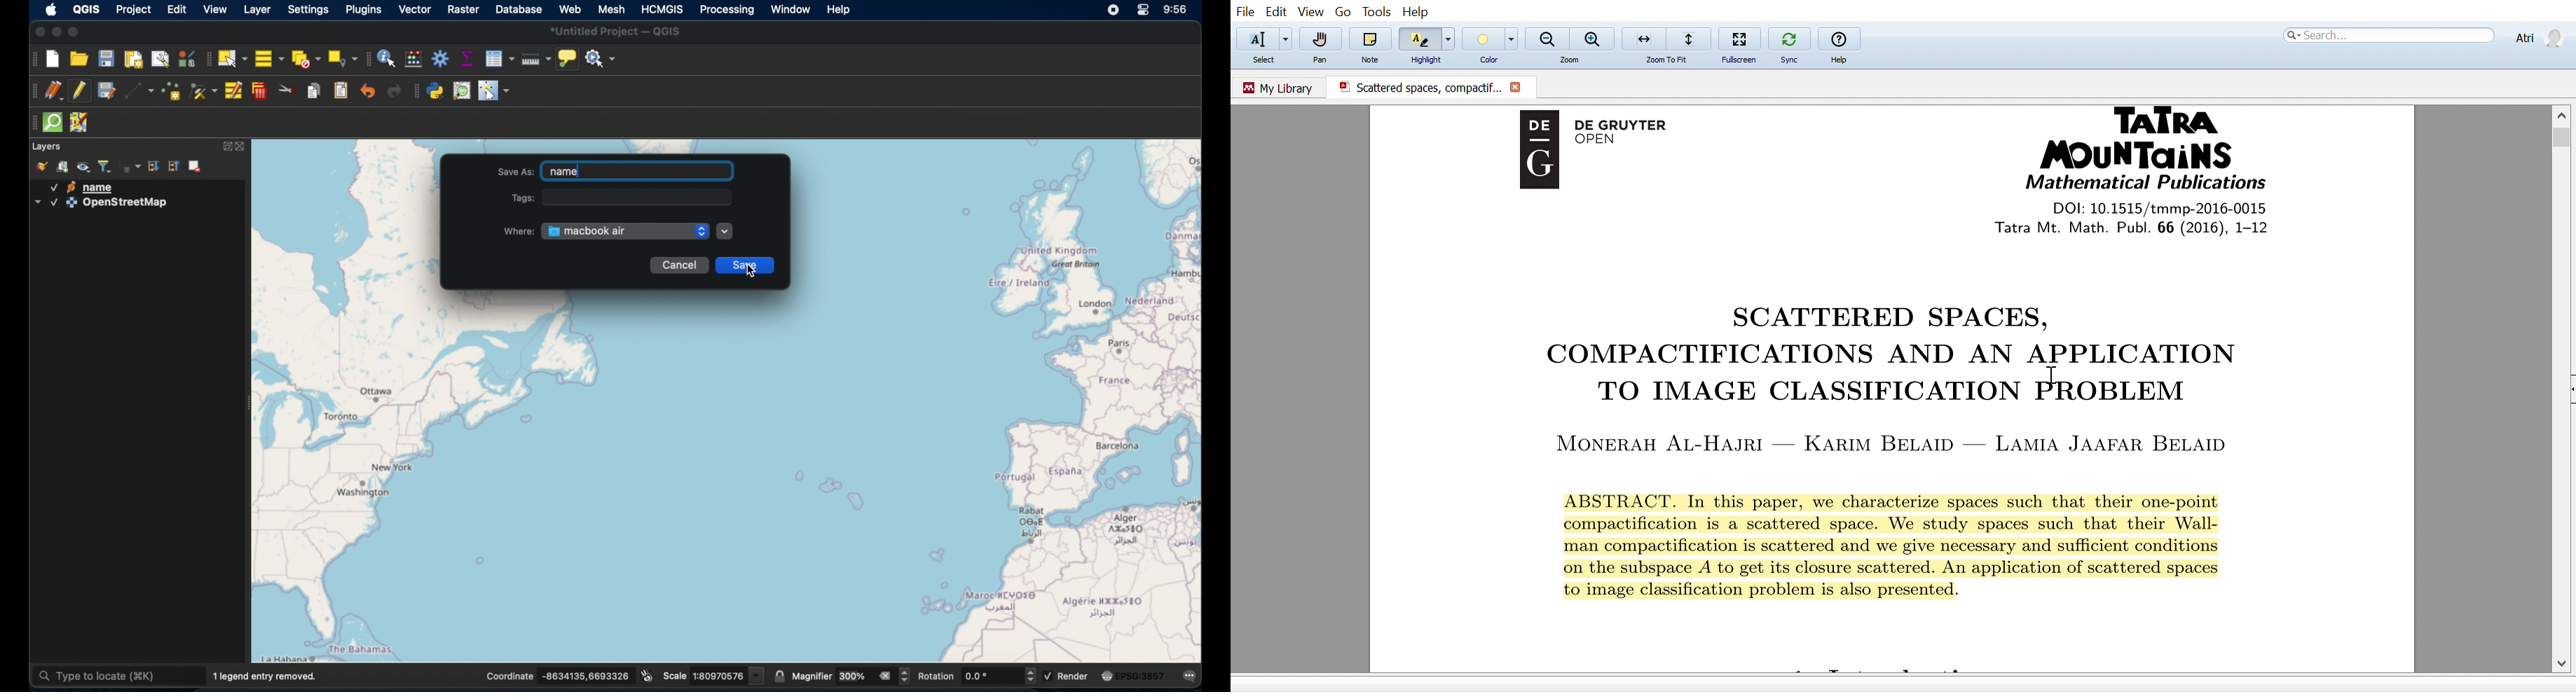  I want to click on coordinates, so click(560, 677).